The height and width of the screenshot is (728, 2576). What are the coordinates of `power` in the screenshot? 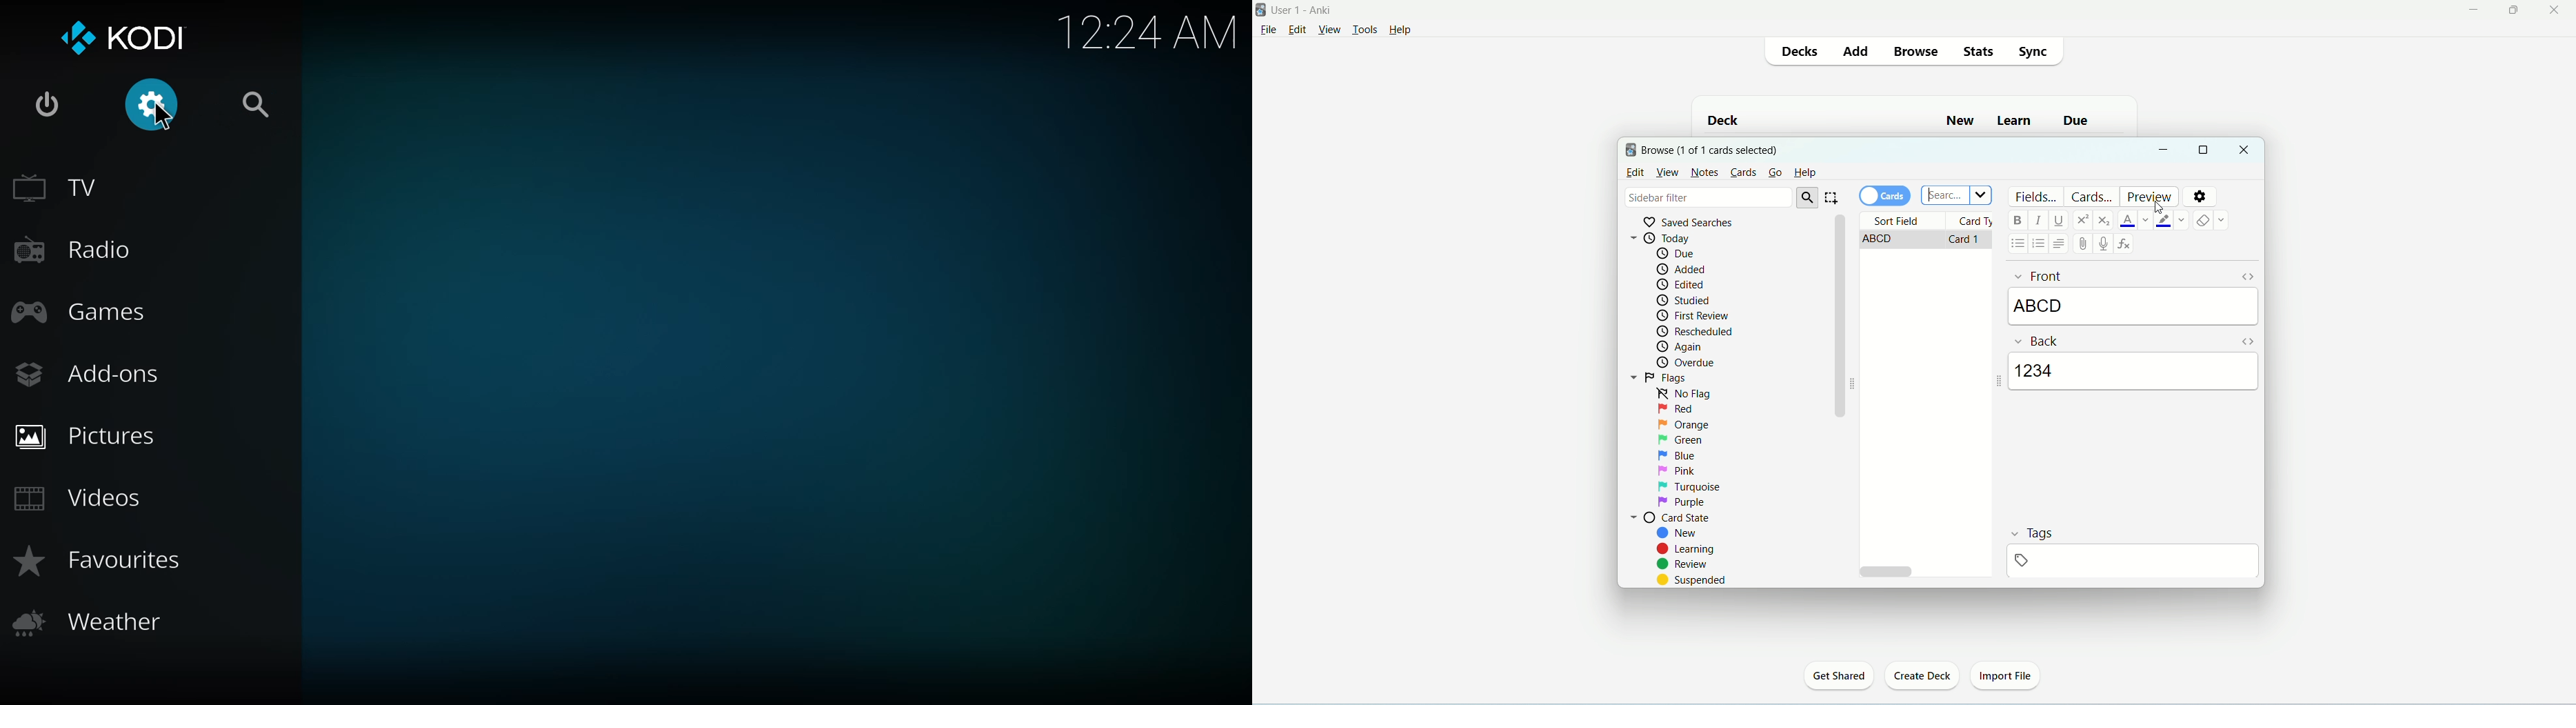 It's located at (45, 106).